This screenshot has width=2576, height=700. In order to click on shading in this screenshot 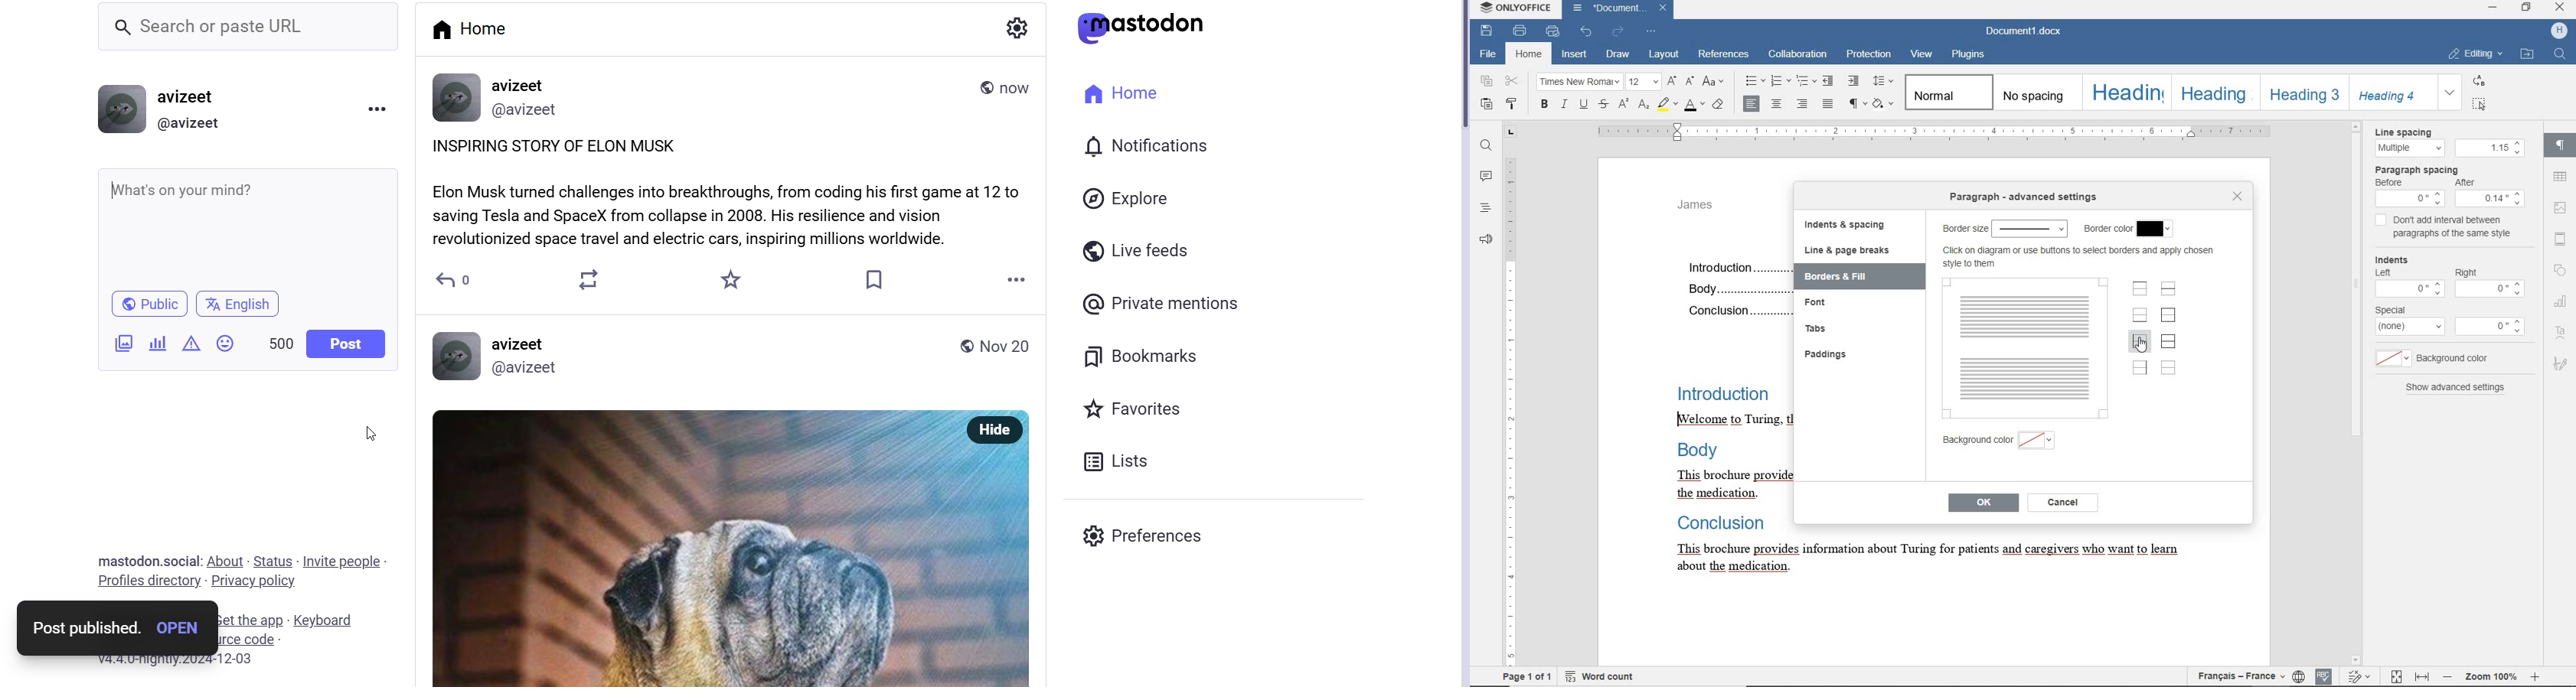, I will do `click(1883, 103)`.